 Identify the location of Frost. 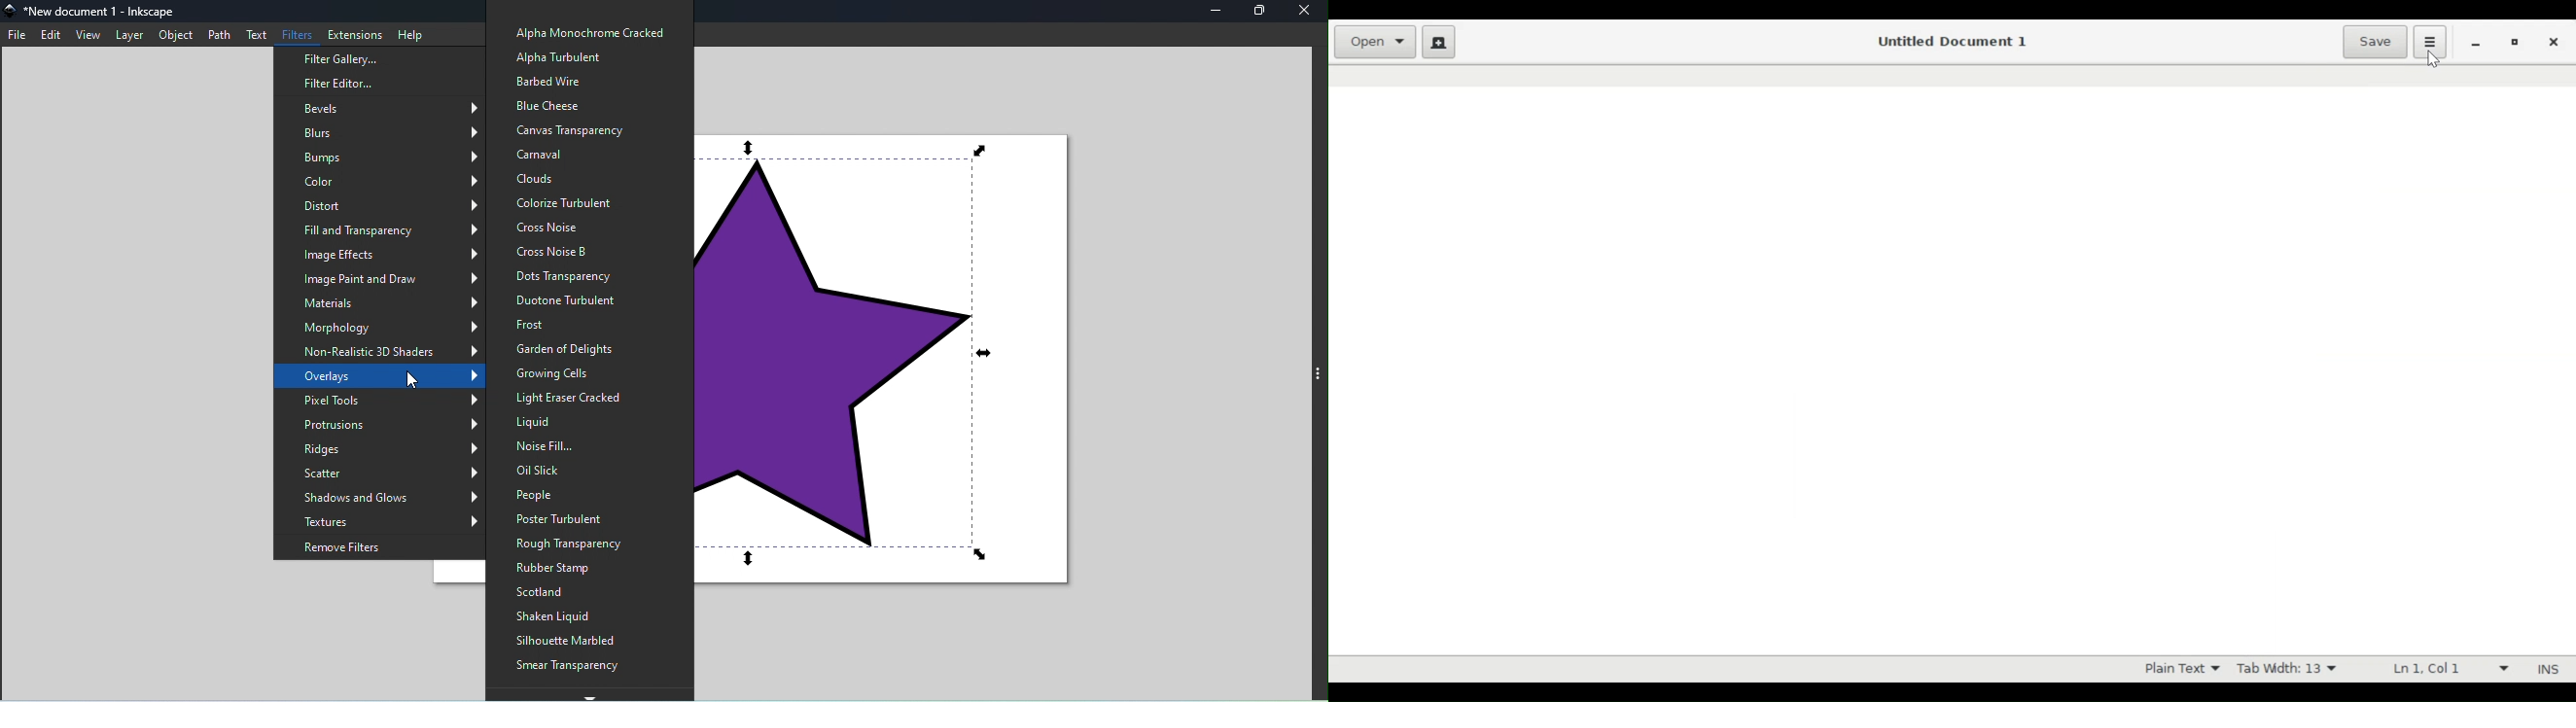
(570, 325).